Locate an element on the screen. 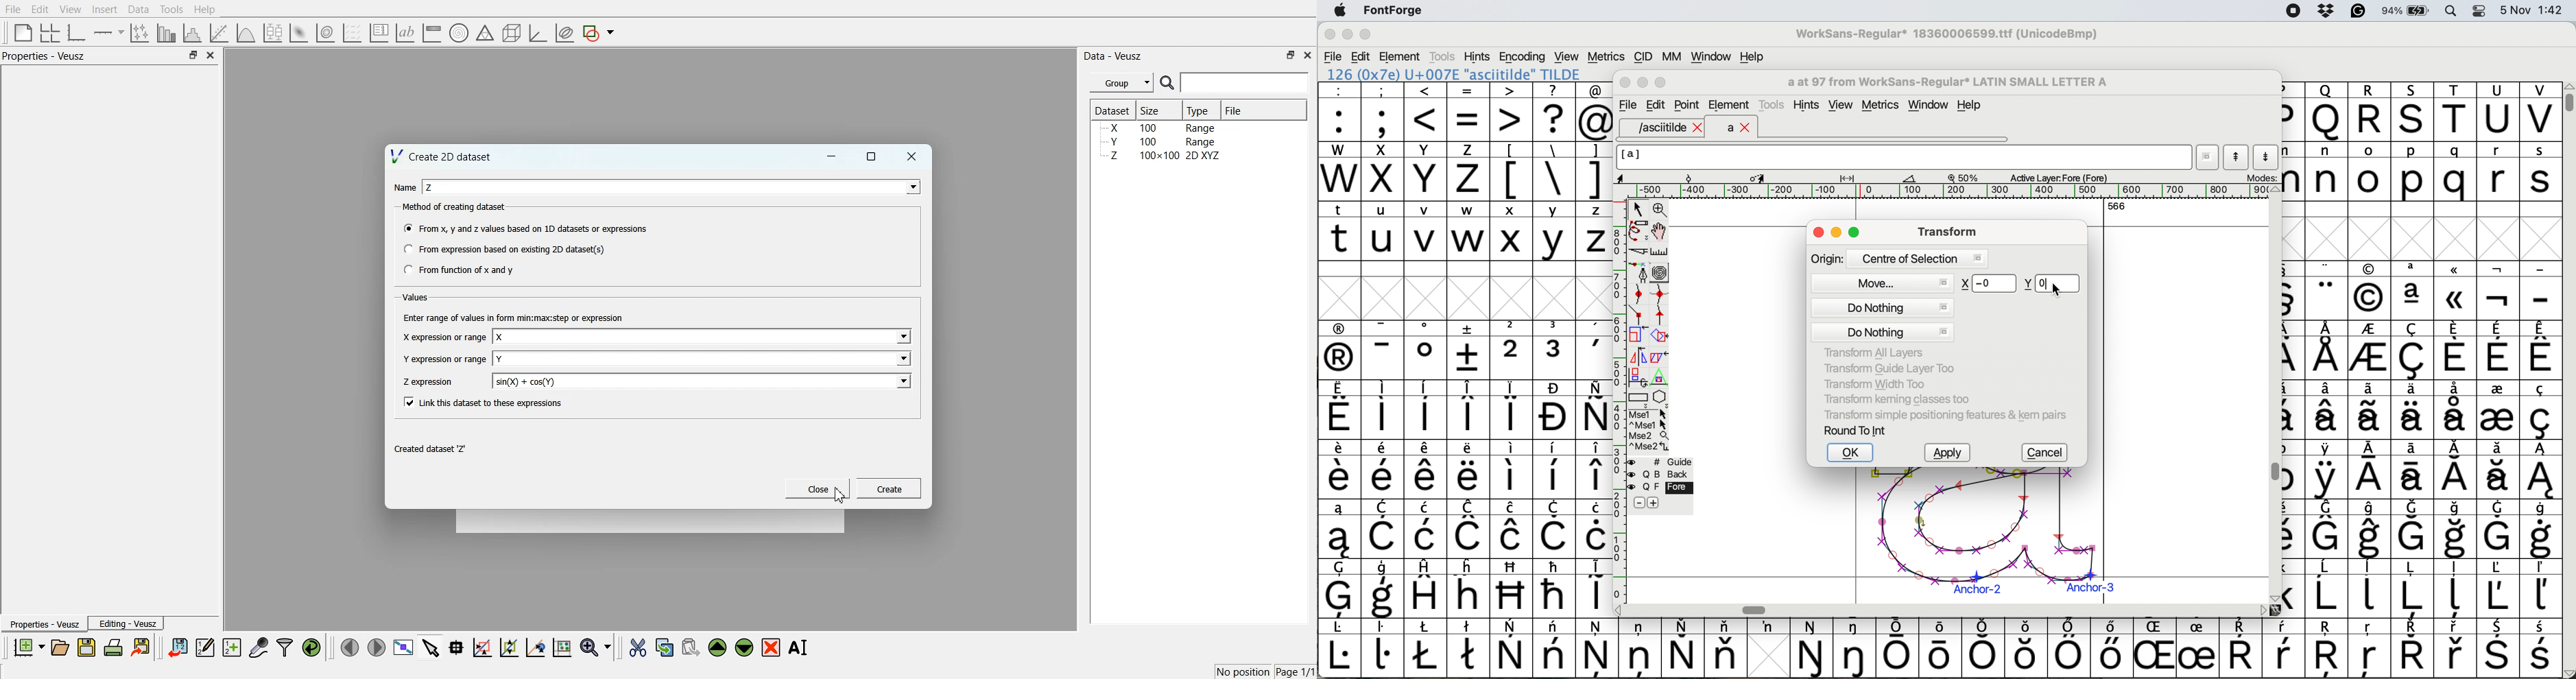 The width and height of the screenshot is (2576, 700). Recenter graph axes is located at coordinates (536, 647).